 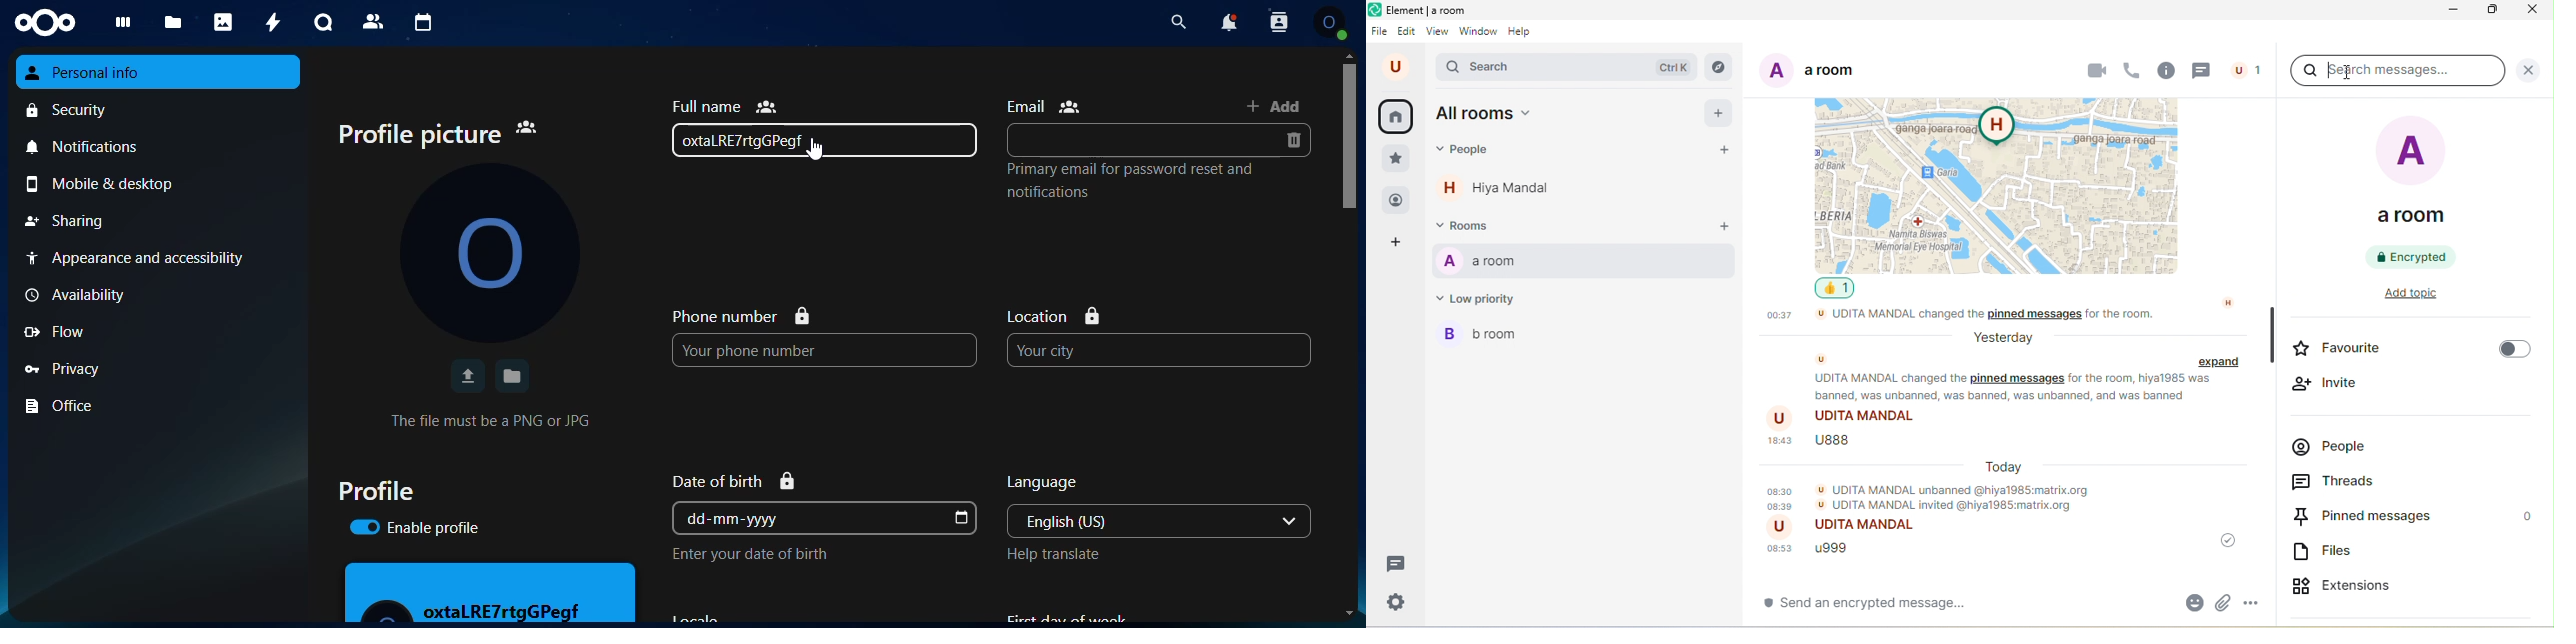 What do you see at coordinates (45, 23) in the screenshot?
I see `nextcloud logo` at bounding box center [45, 23].